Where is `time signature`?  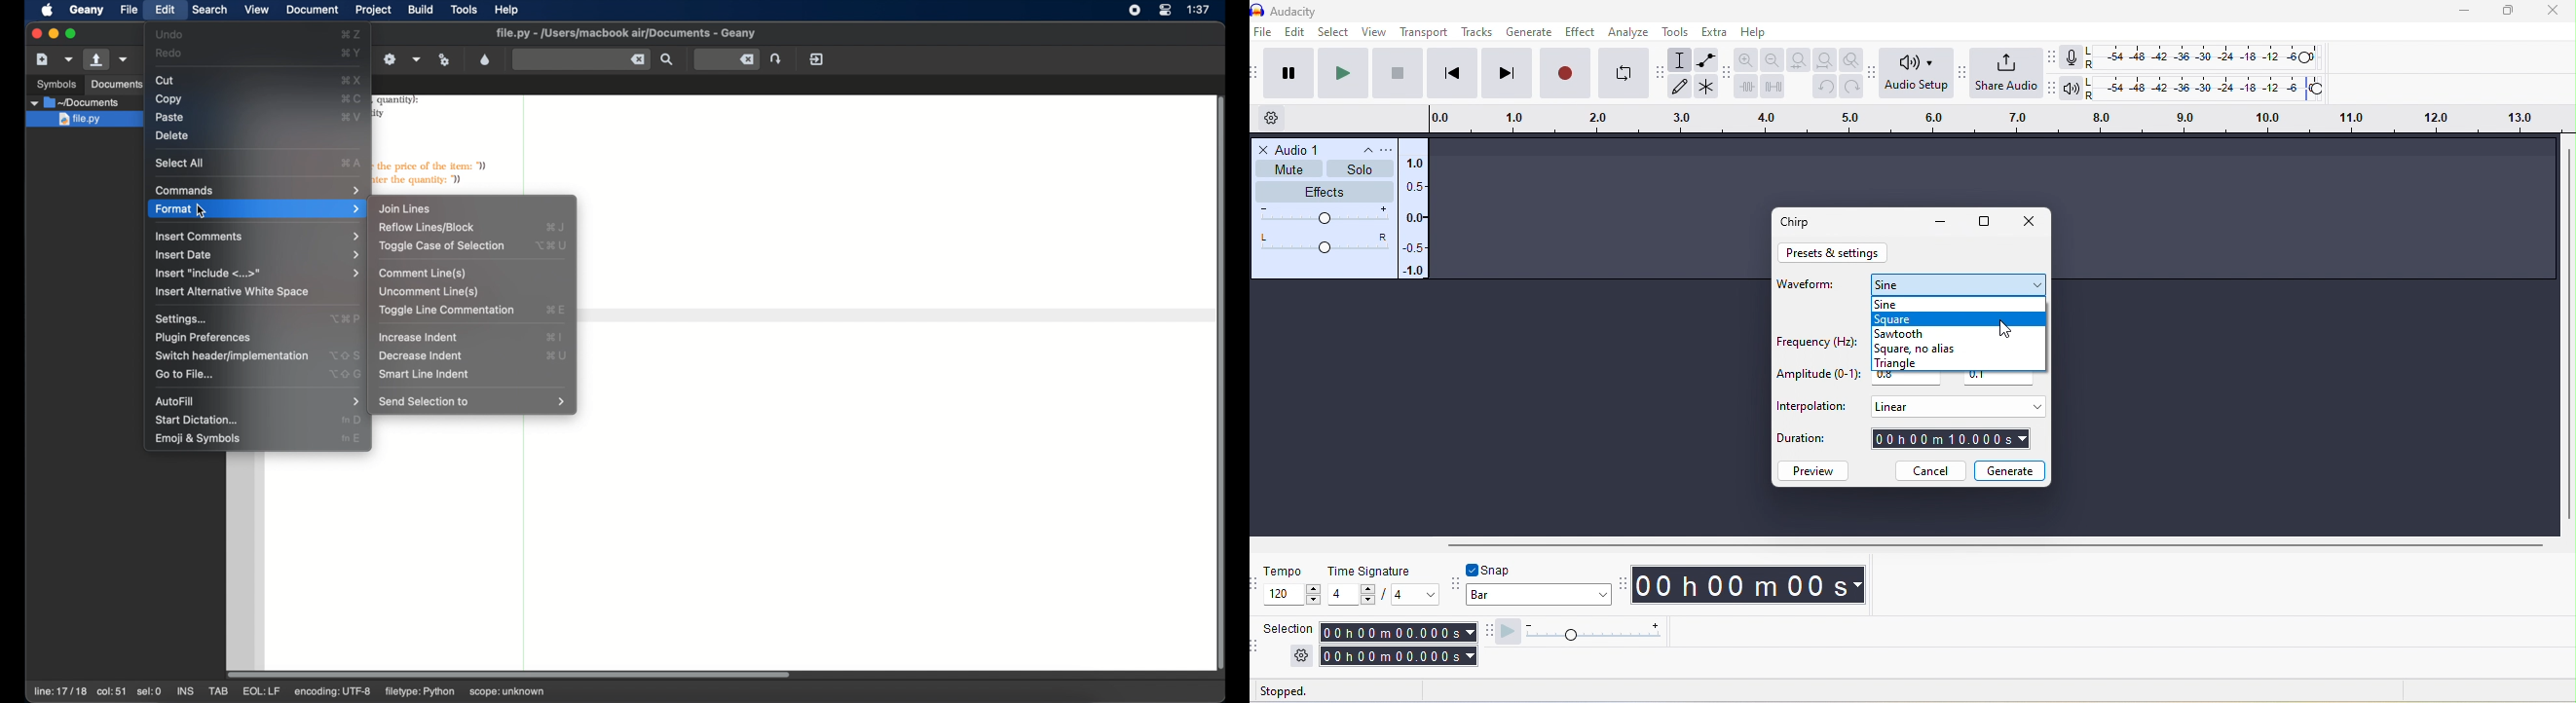
time signature is located at coordinates (1366, 570).